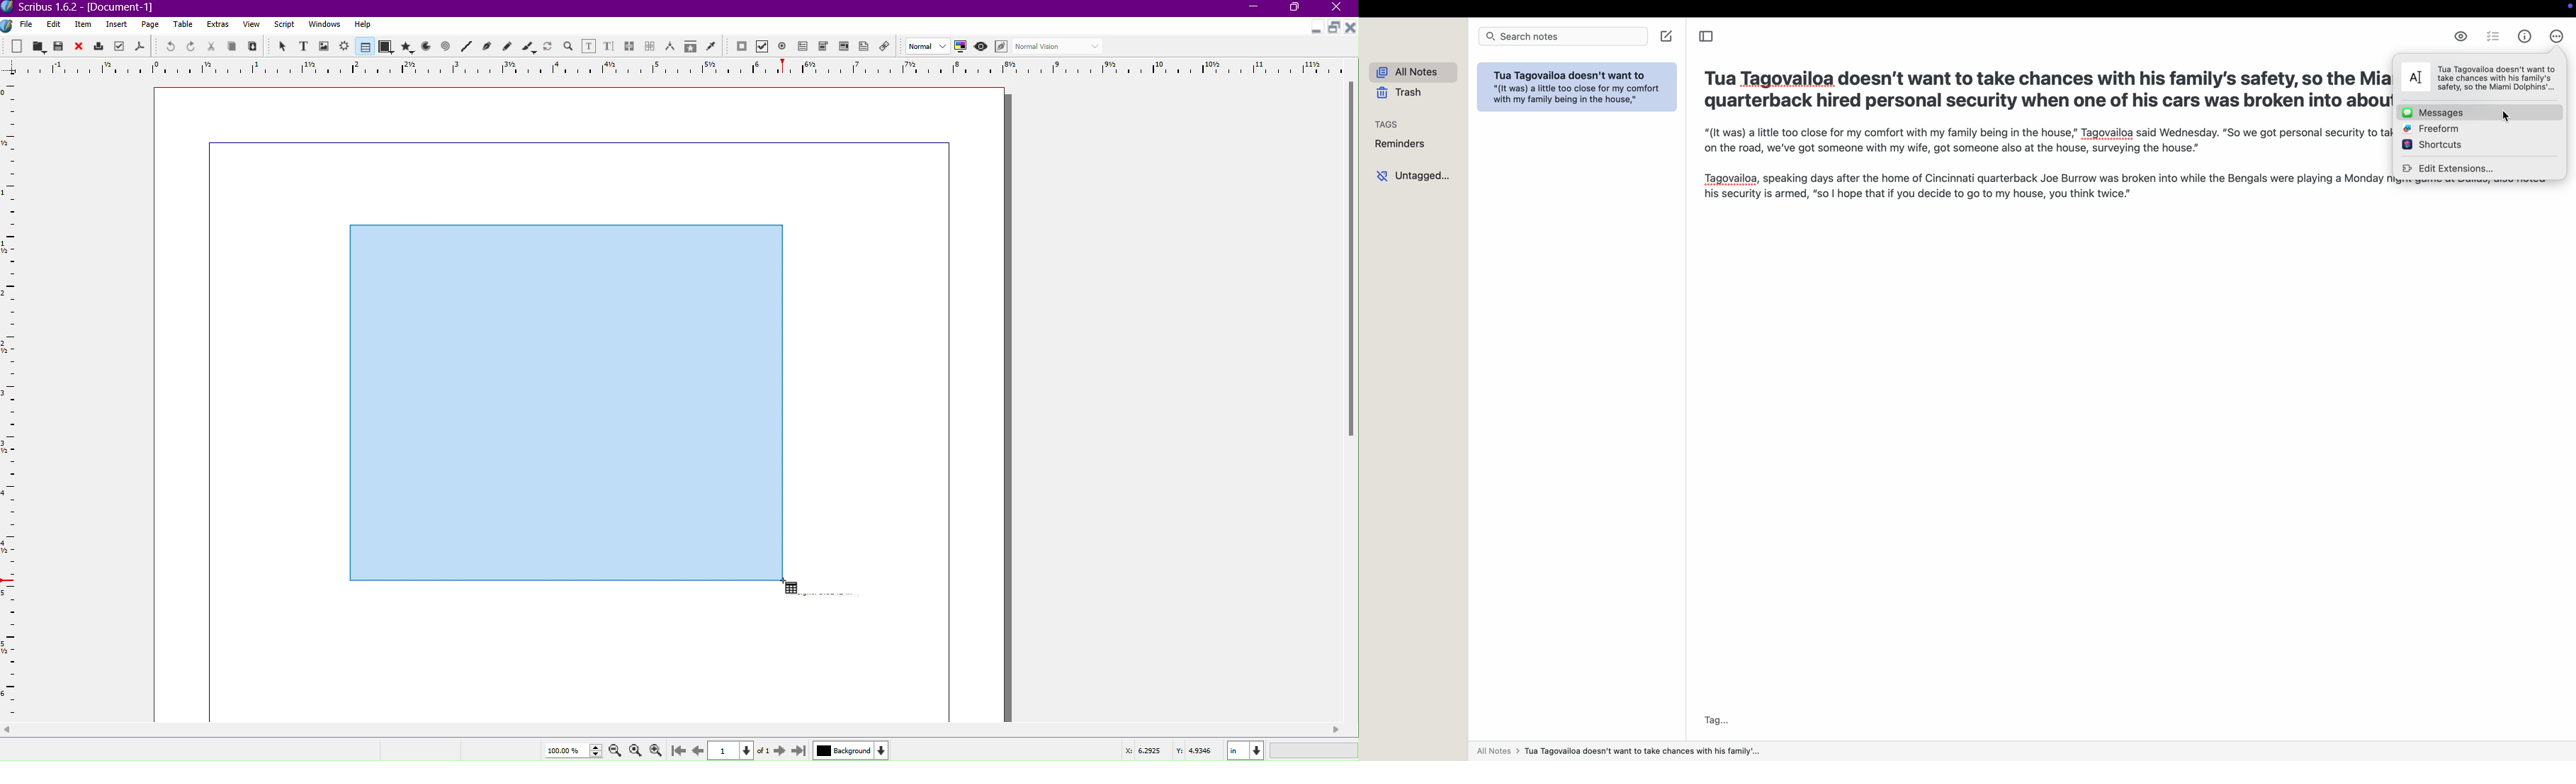 The height and width of the screenshot is (784, 2576). What do you see at coordinates (785, 46) in the screenshot?
I see `PDF Radio Button` at bounding box center [785, 46].